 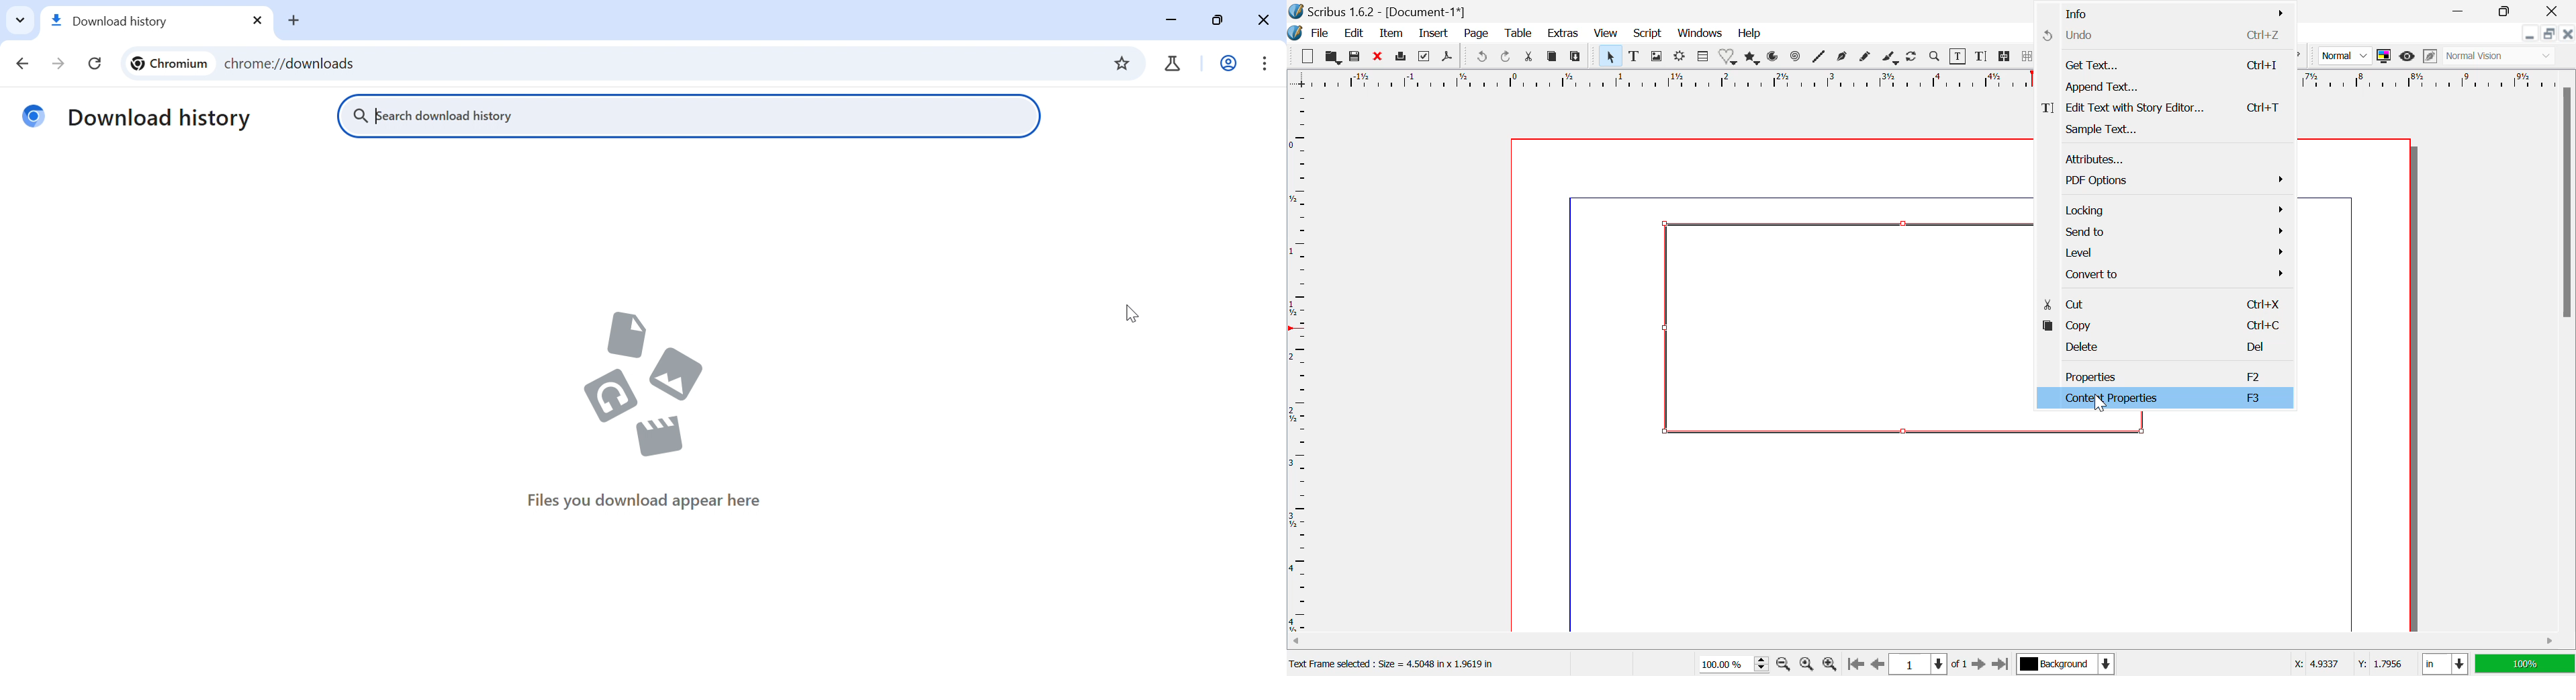 What do you see at coordinates (33, 118) in the screenshot?
I see `Chromium icon` at bounding box center [33, 118].